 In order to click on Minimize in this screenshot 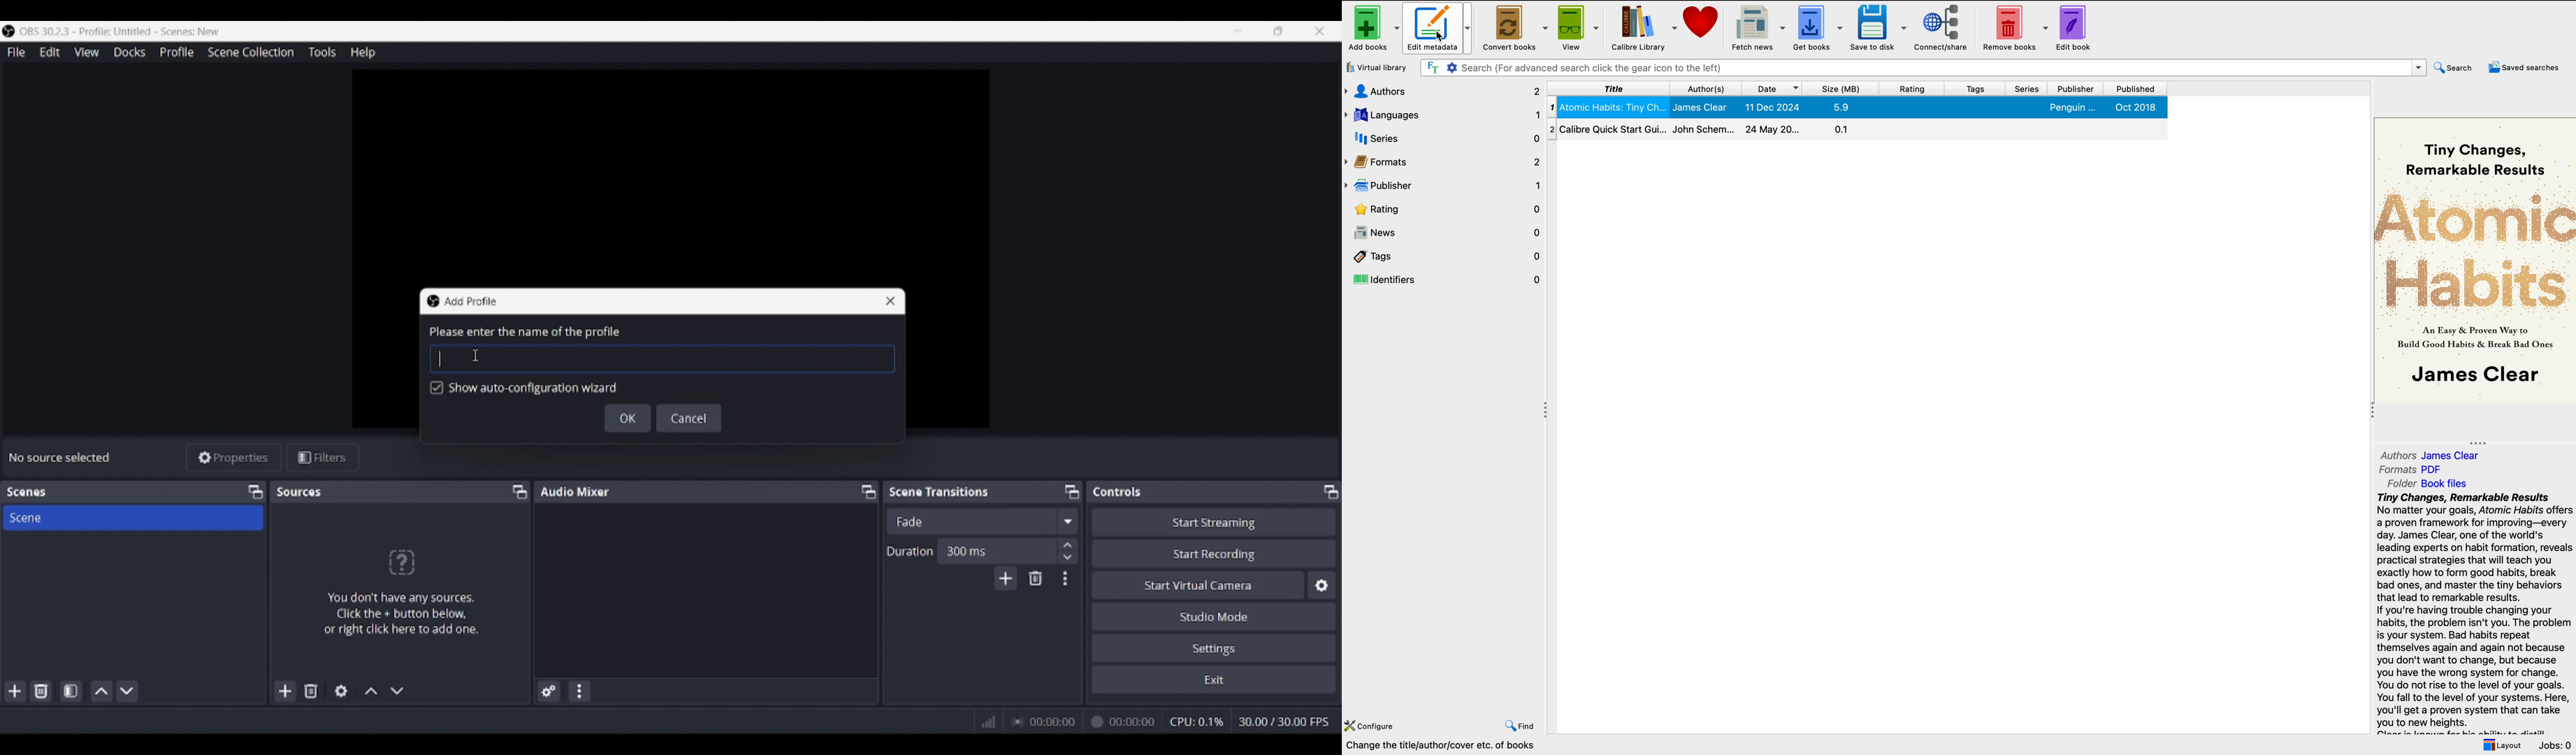, I will do `click(1238, 31)`.